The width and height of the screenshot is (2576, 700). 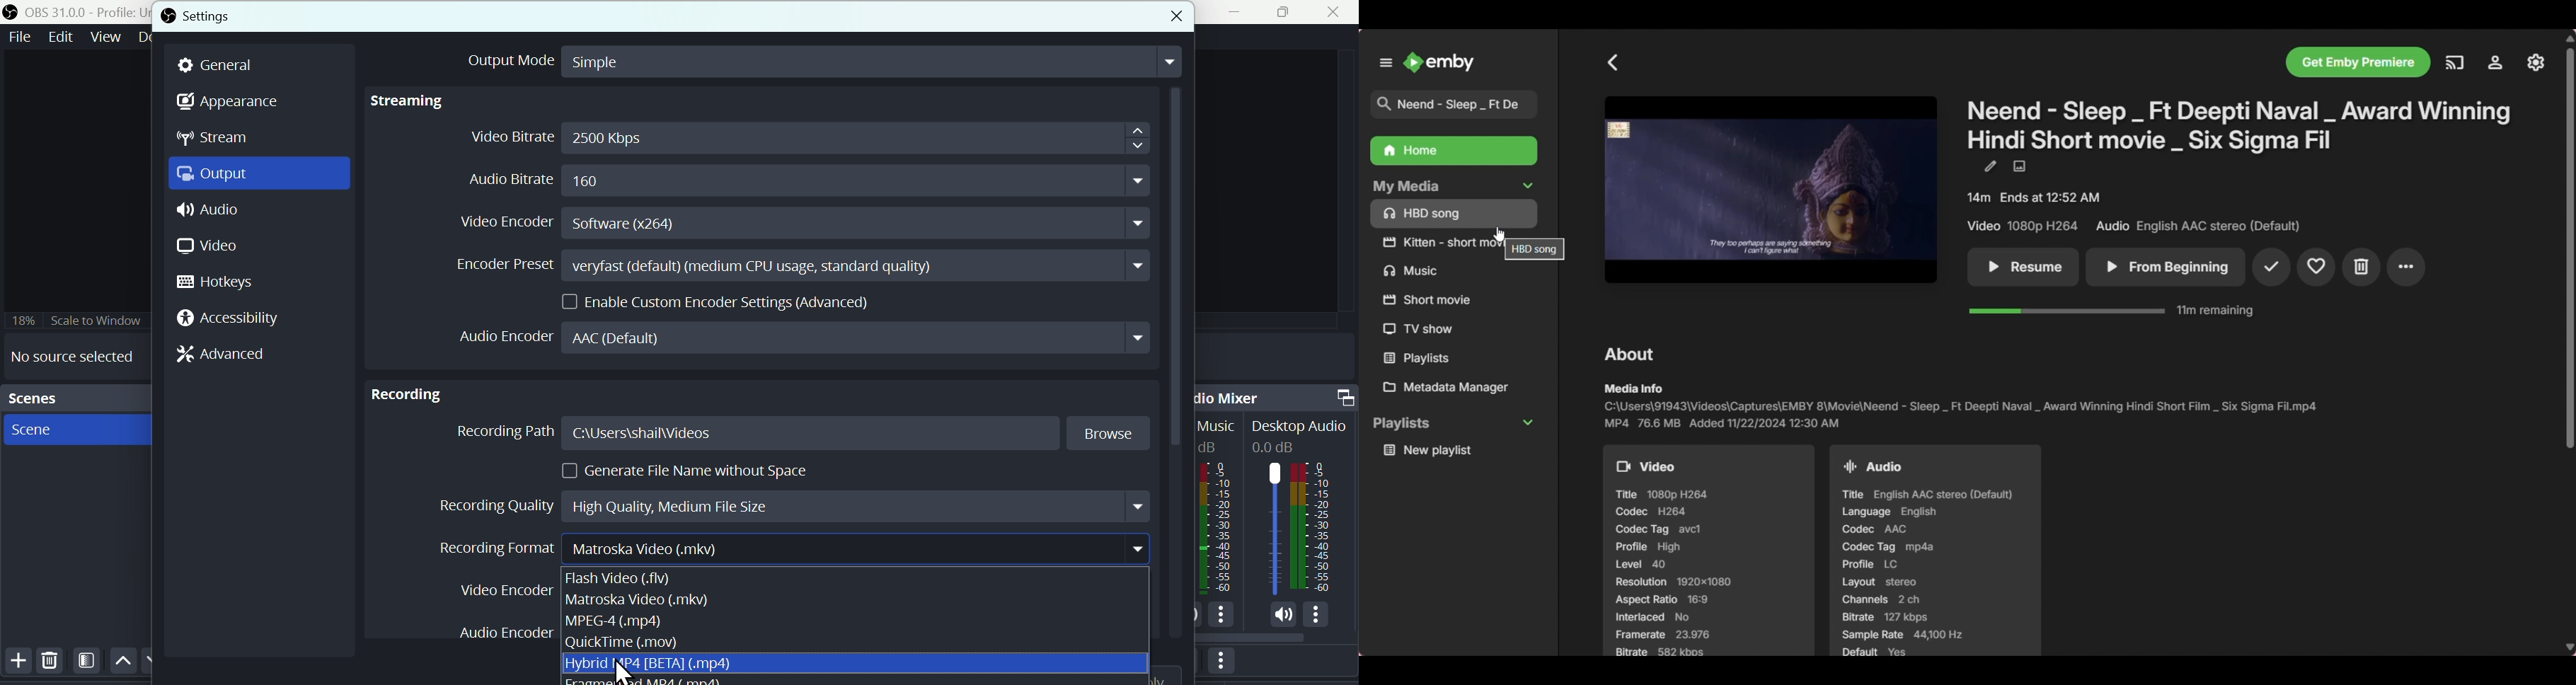 I want to click on Advanced, so click(x=224, y=354).